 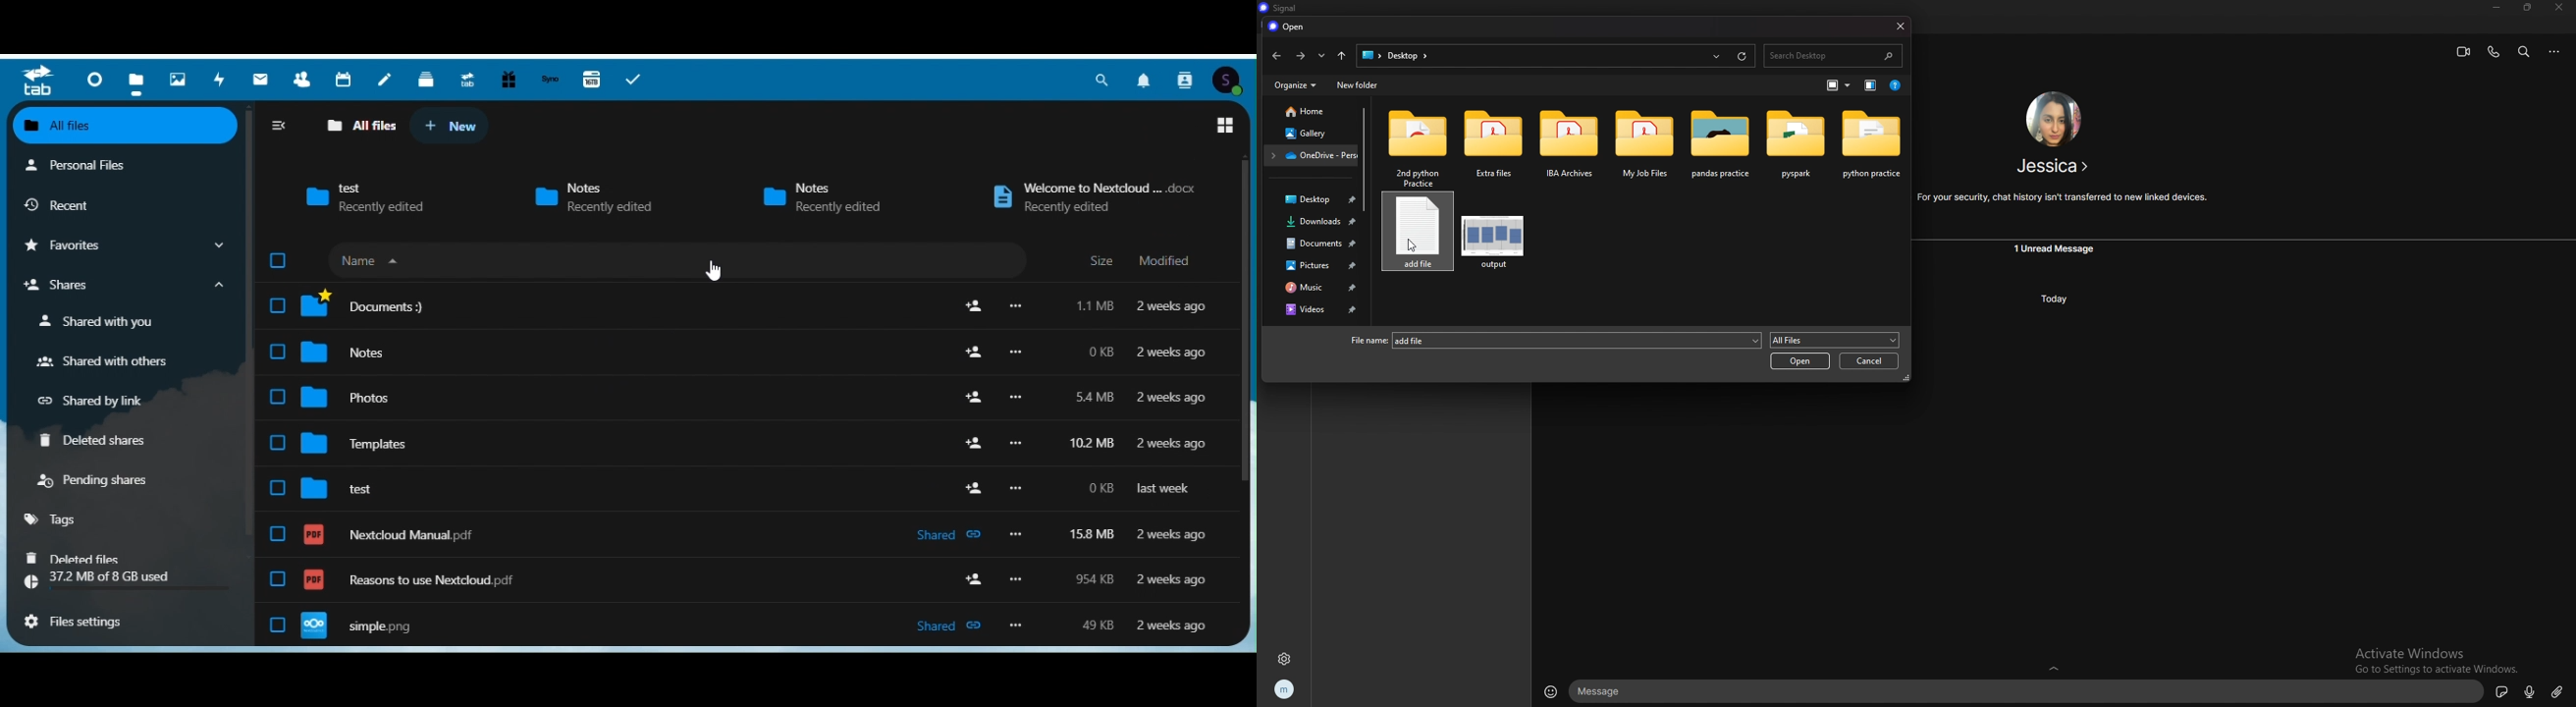 What do you see at coordinates (1569, 146) in the screenshot?
I see `folder` at bounding box center [1569, 146].